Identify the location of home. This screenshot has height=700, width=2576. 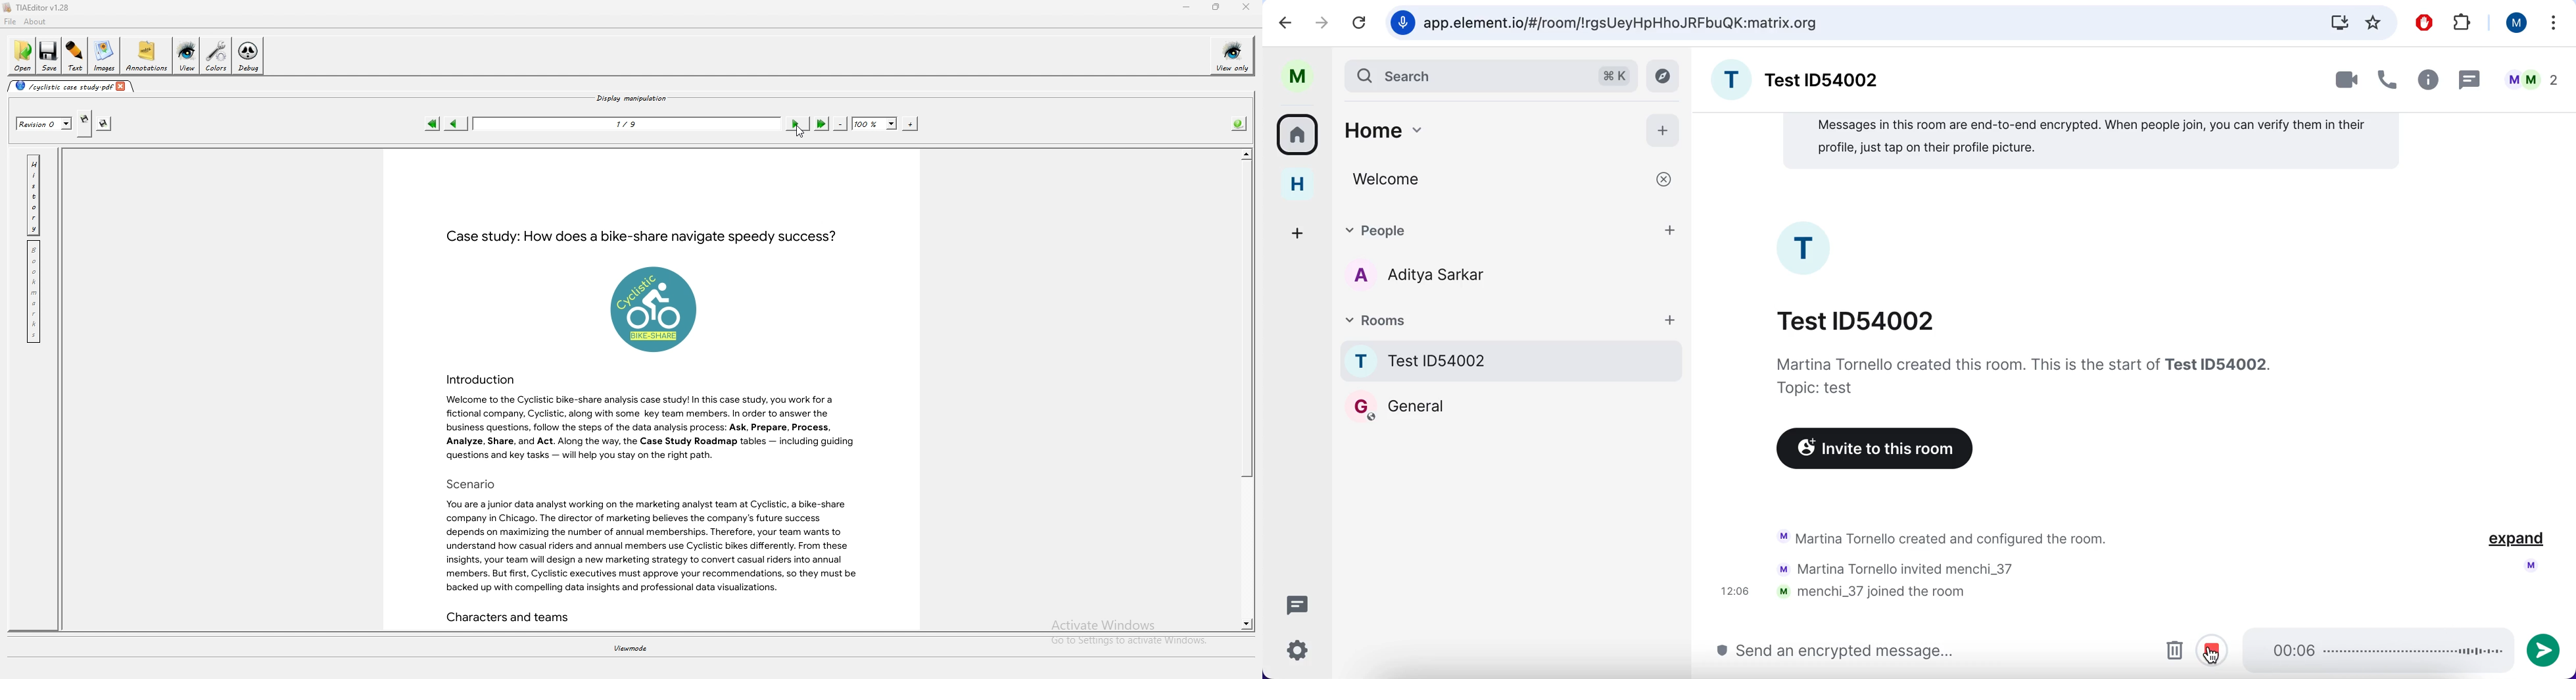
(1484, 129).